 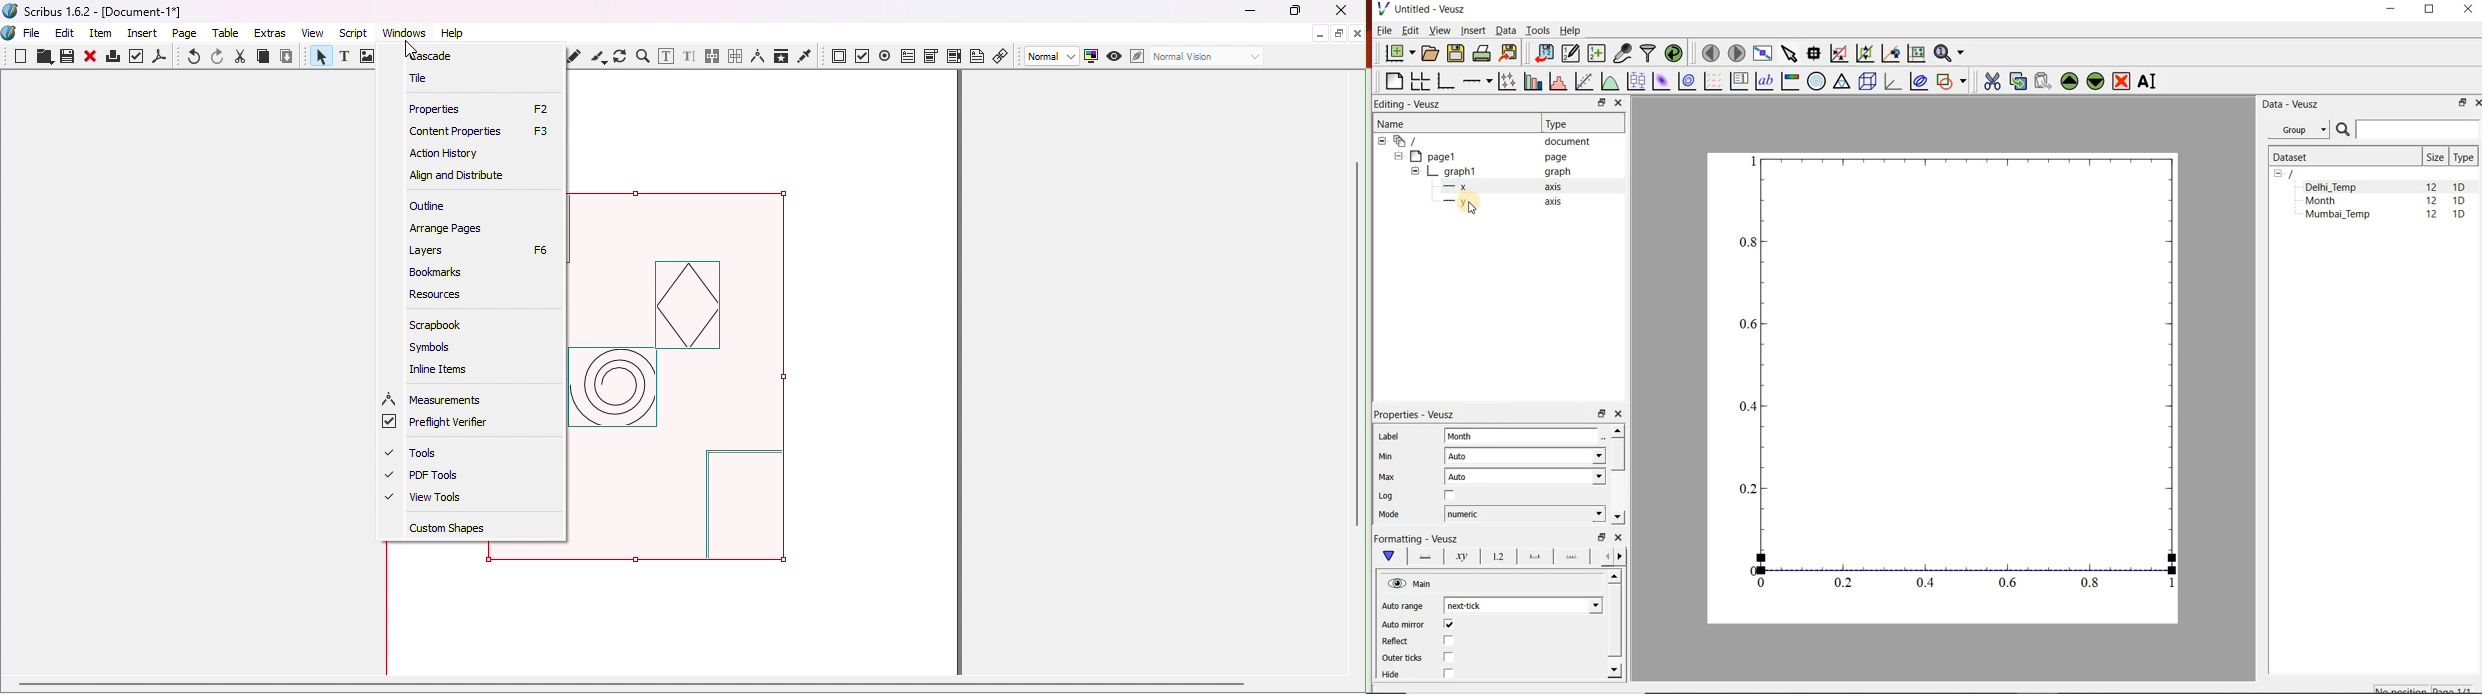 What do you see at coordinates (101, 13) in the screenshot?
I see `Scribus 1.6.2 - [Document-1*]` at bounding box center [101, 13].